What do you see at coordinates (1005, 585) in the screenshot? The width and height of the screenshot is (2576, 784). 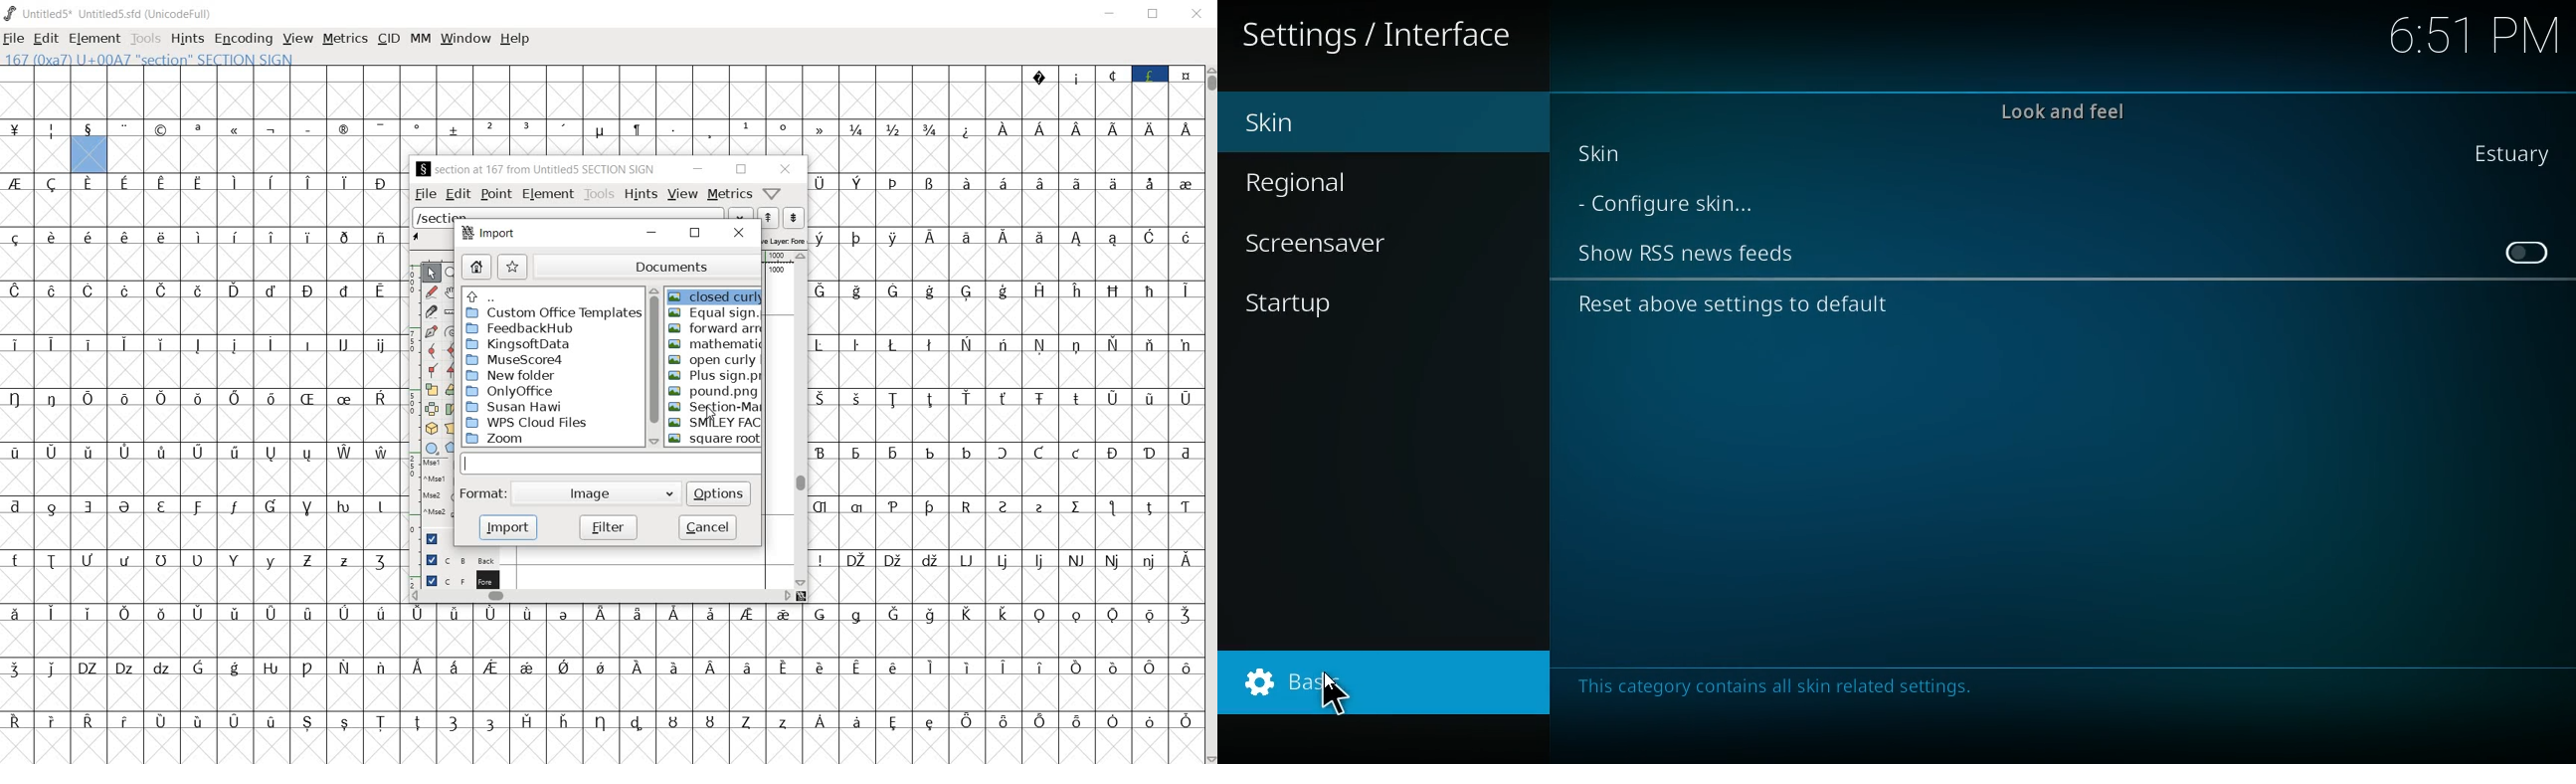 I see `empty cells` at bounding box center [1005, 585].